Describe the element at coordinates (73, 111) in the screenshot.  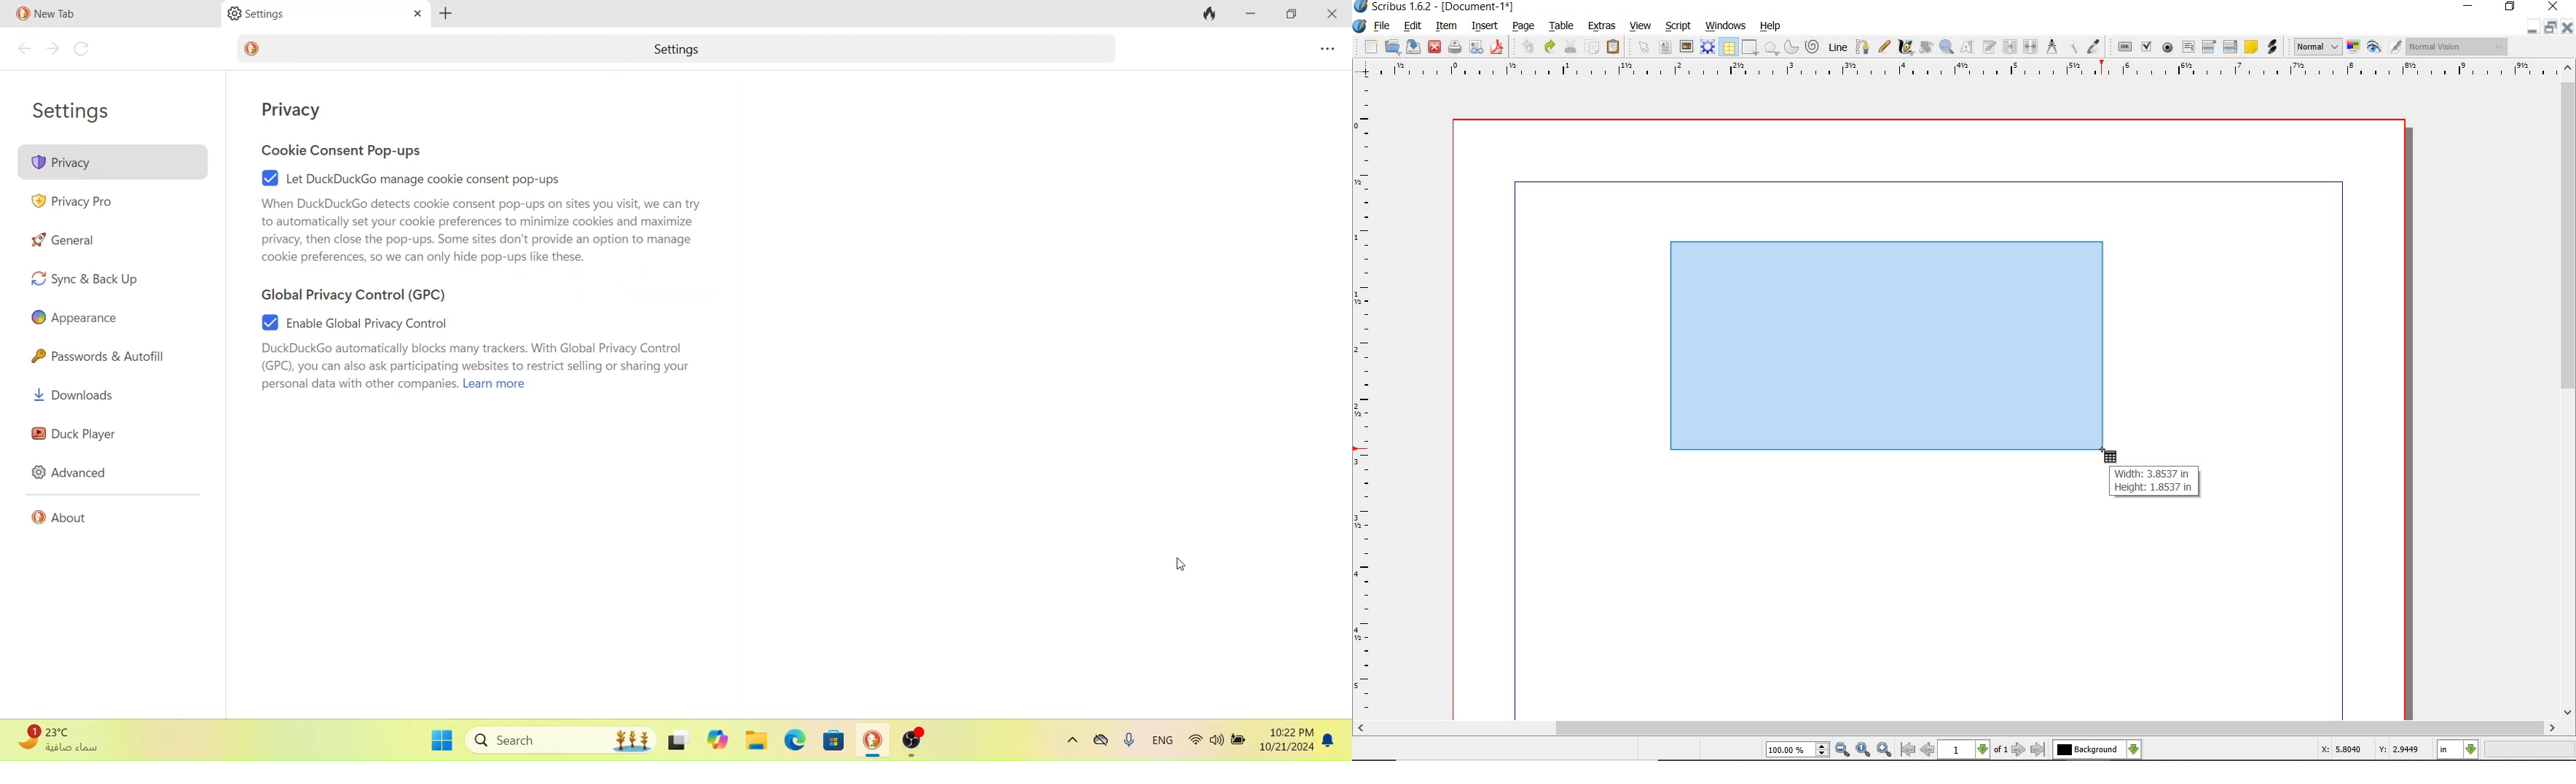
I see `settings` at that location.